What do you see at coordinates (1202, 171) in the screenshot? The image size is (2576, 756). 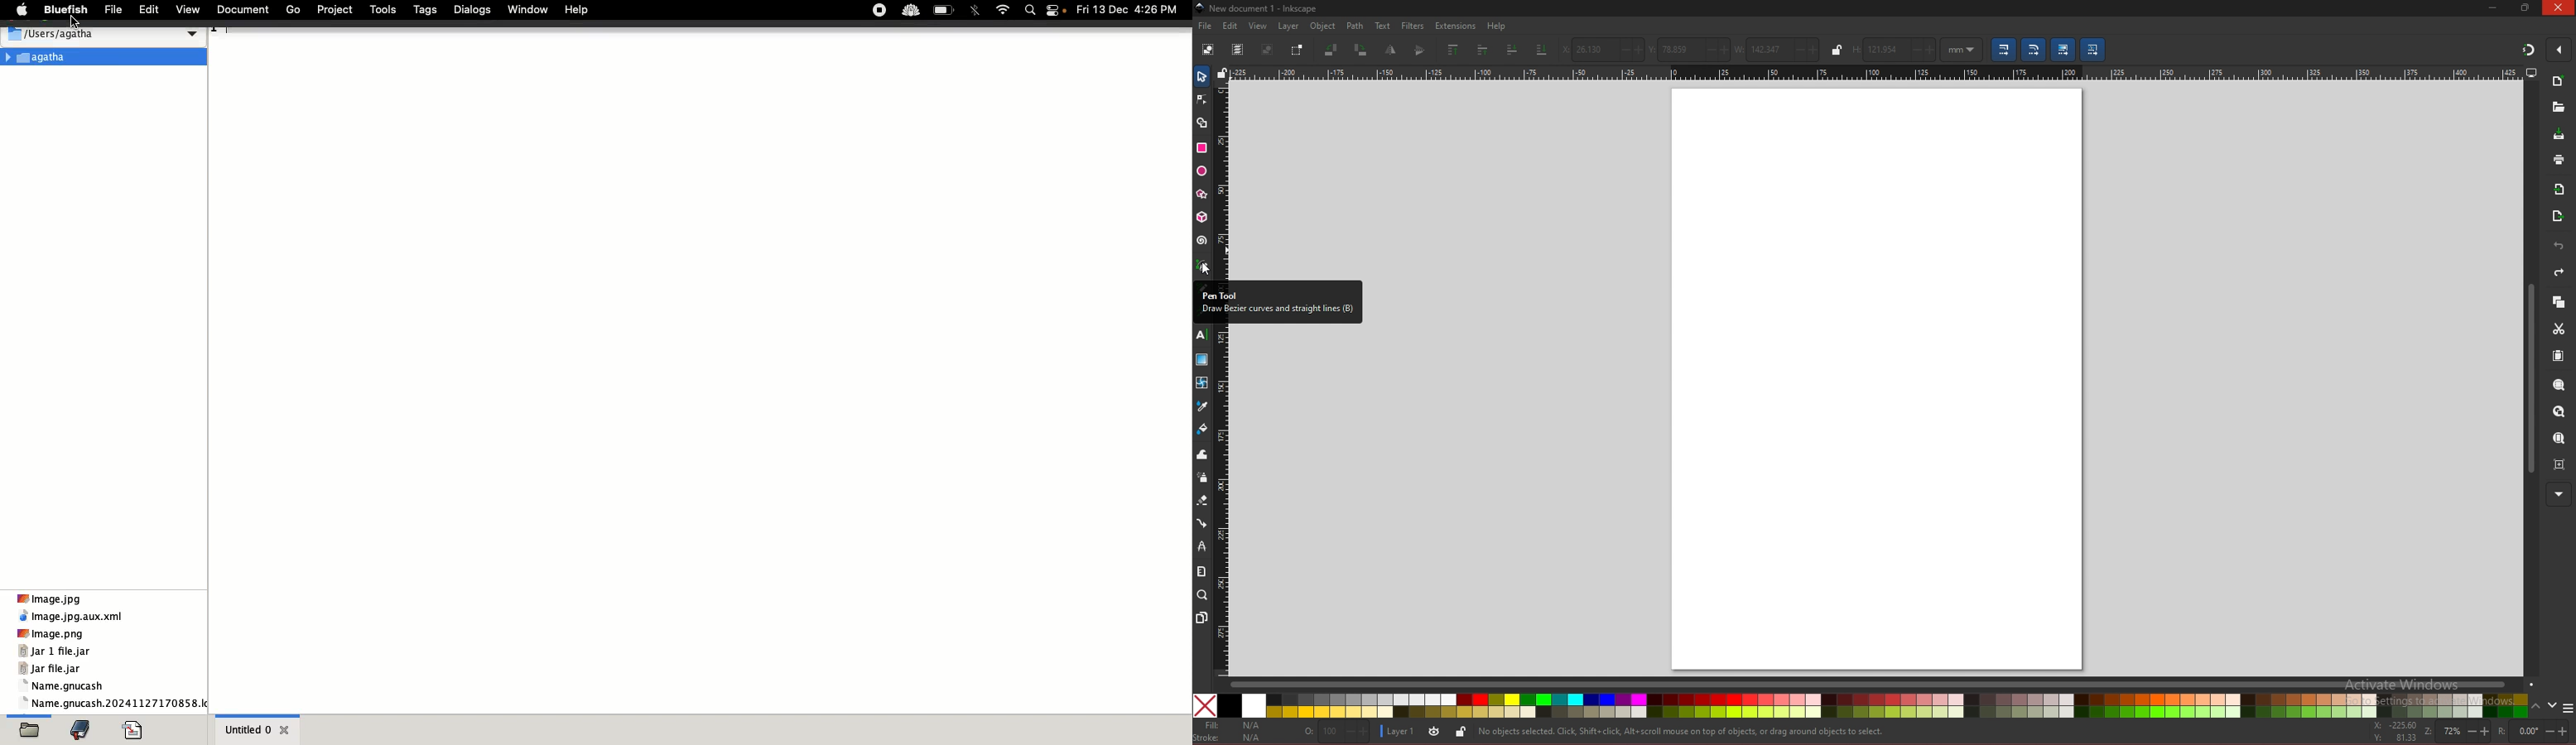 I see `ellipse` at bounding box center [1202, 171].